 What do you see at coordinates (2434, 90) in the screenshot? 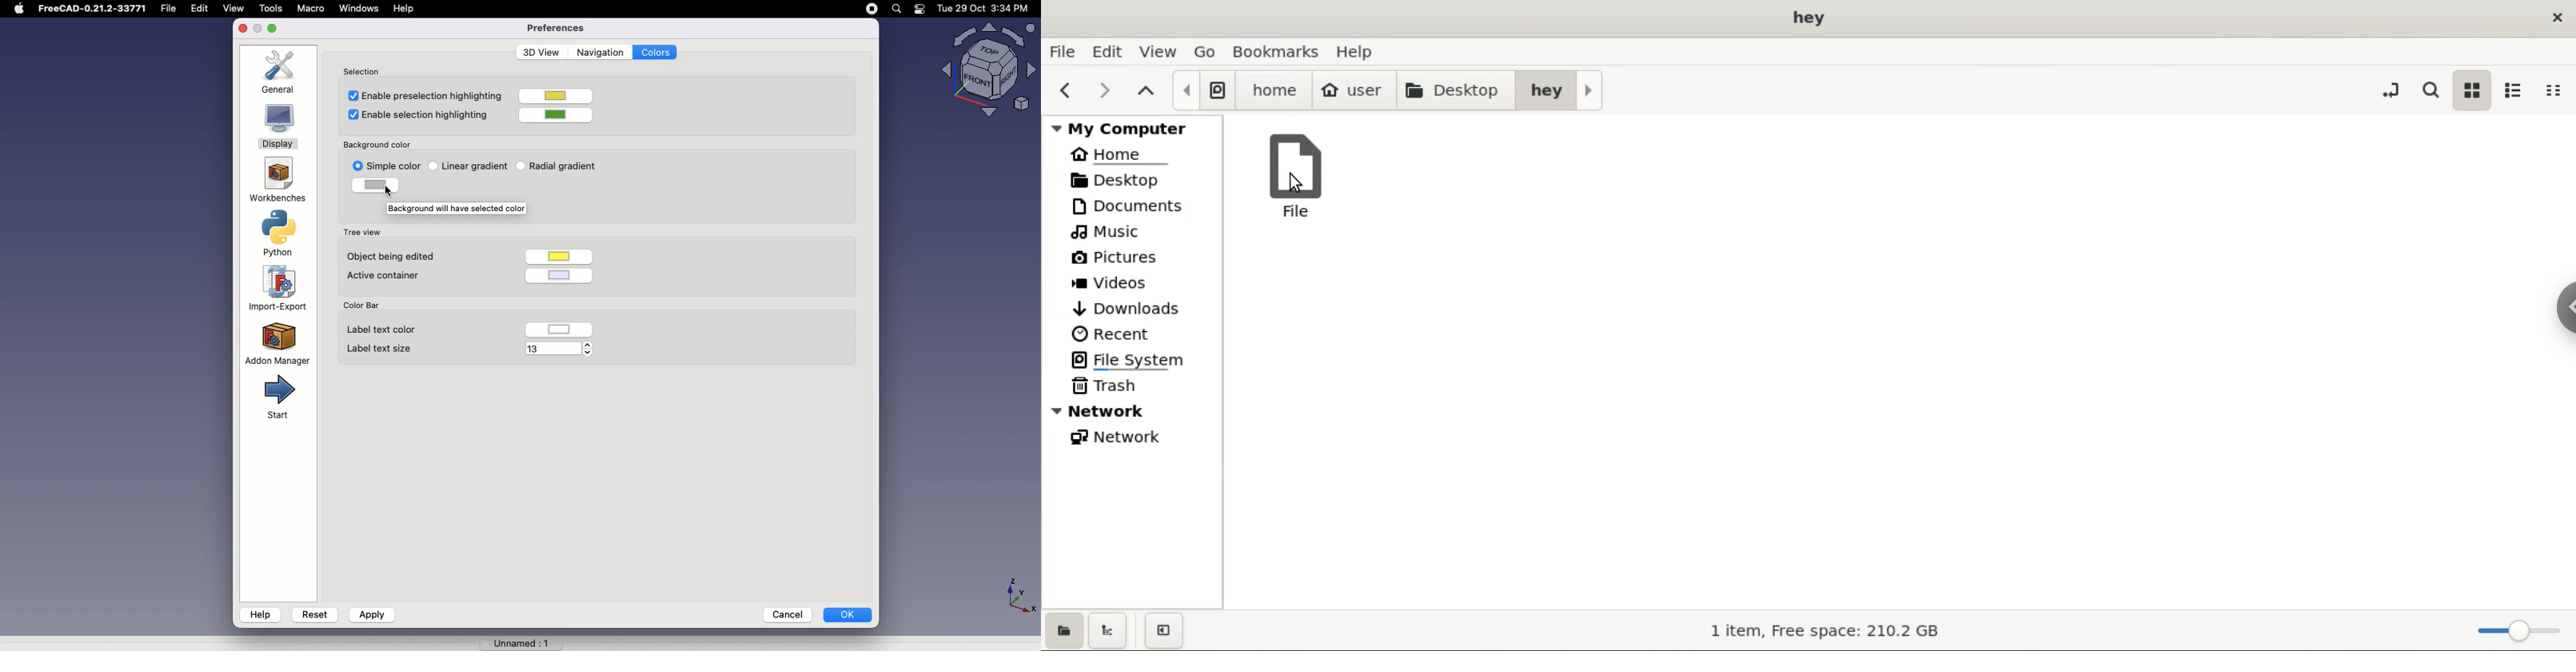
I see `search` at bounding box center [2434, 90].